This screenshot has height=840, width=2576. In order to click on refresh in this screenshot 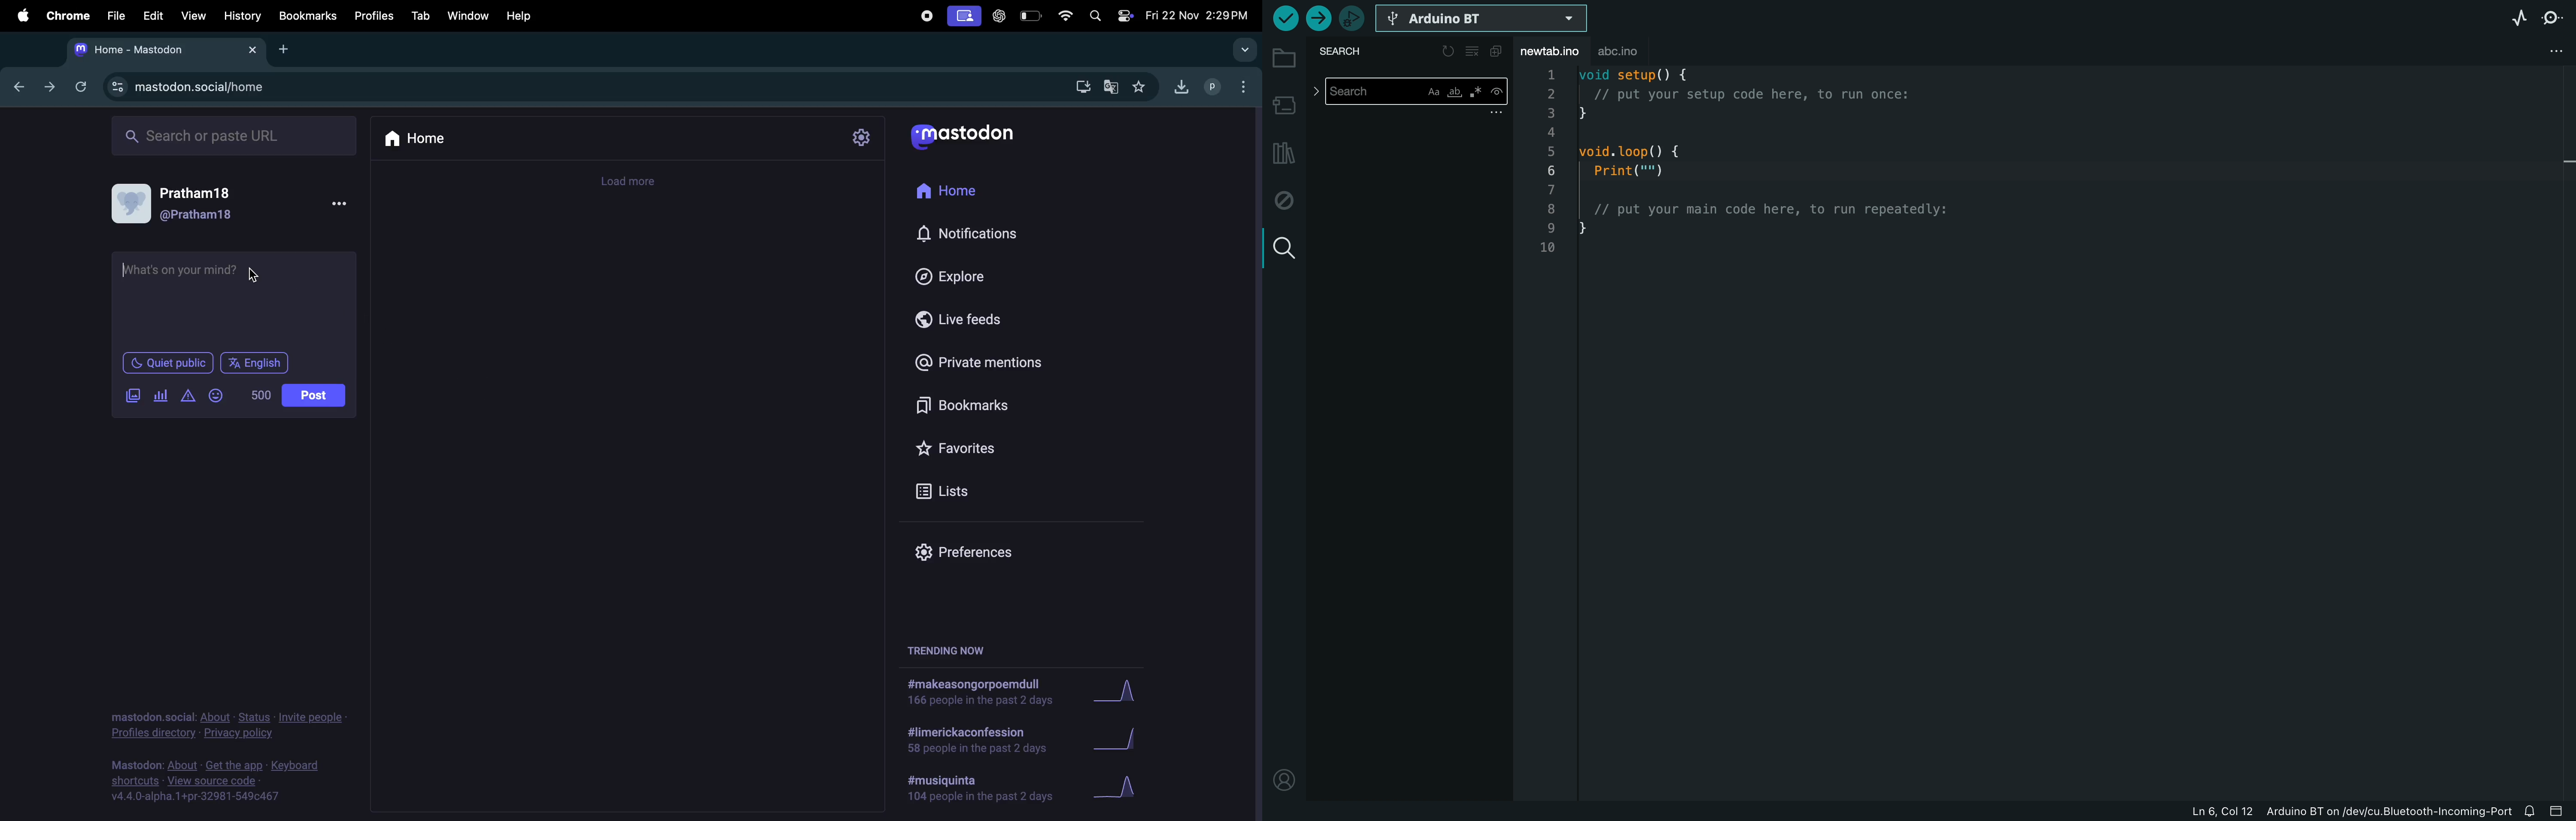, I will do `click(81, 87)`.